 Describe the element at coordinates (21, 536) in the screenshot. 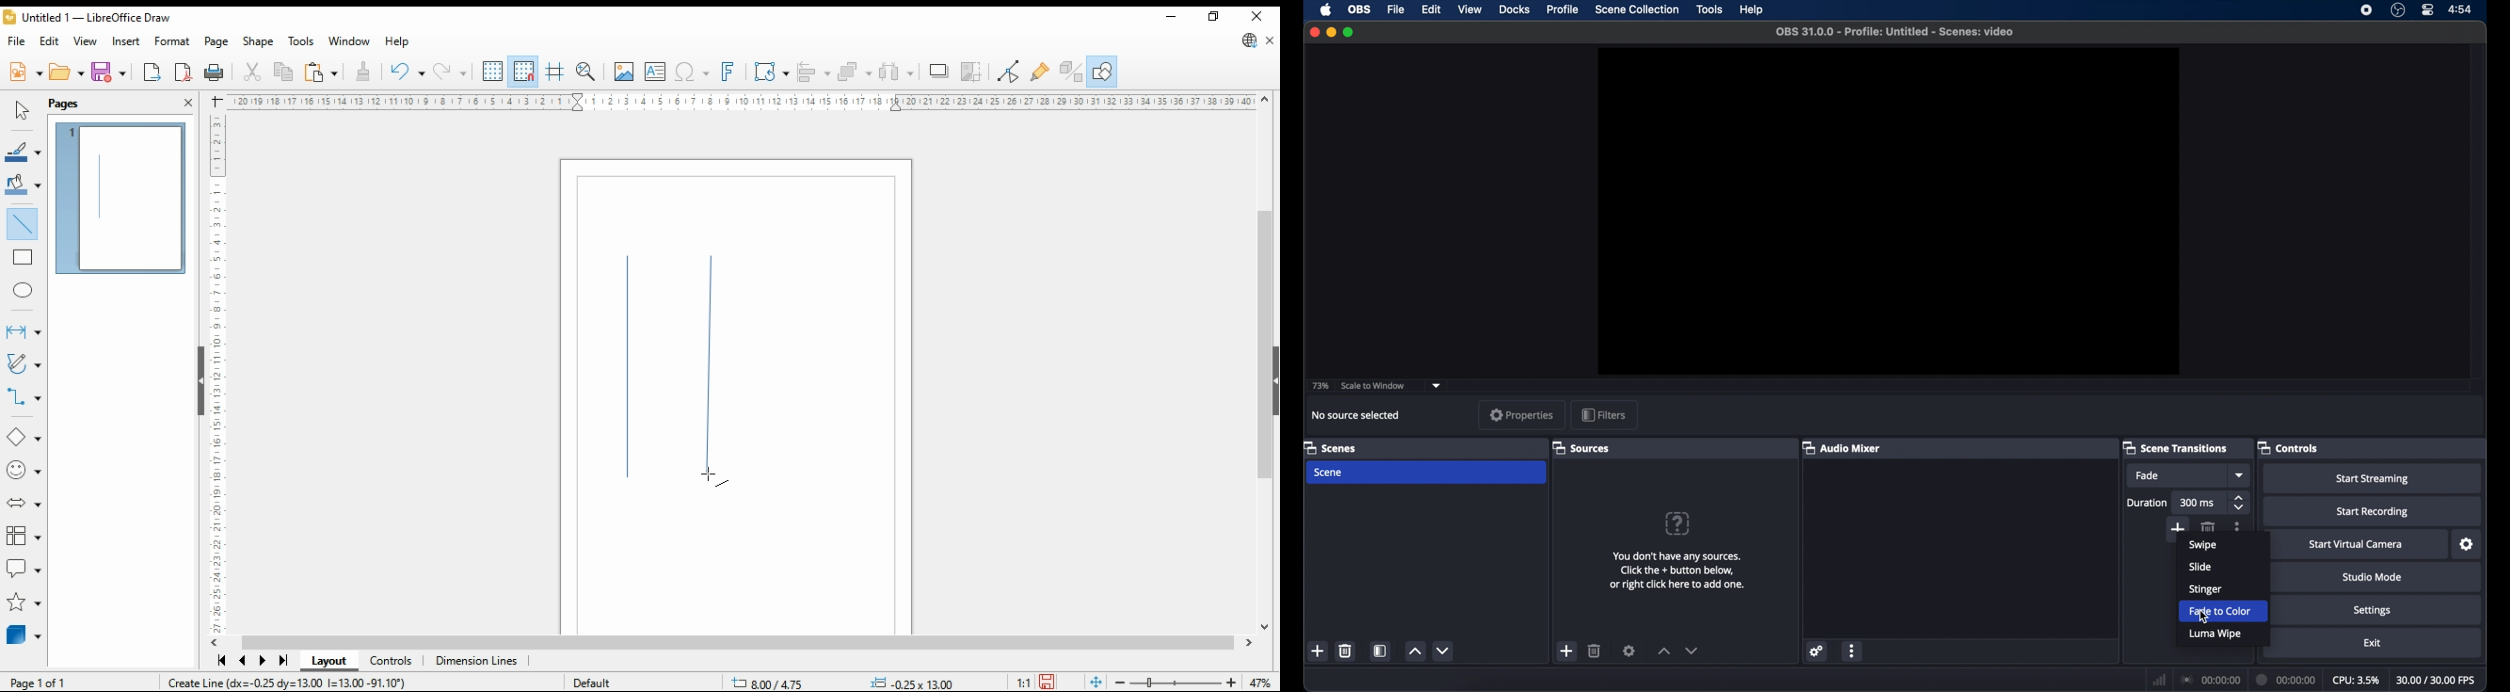

I see `flowchart` at that location.